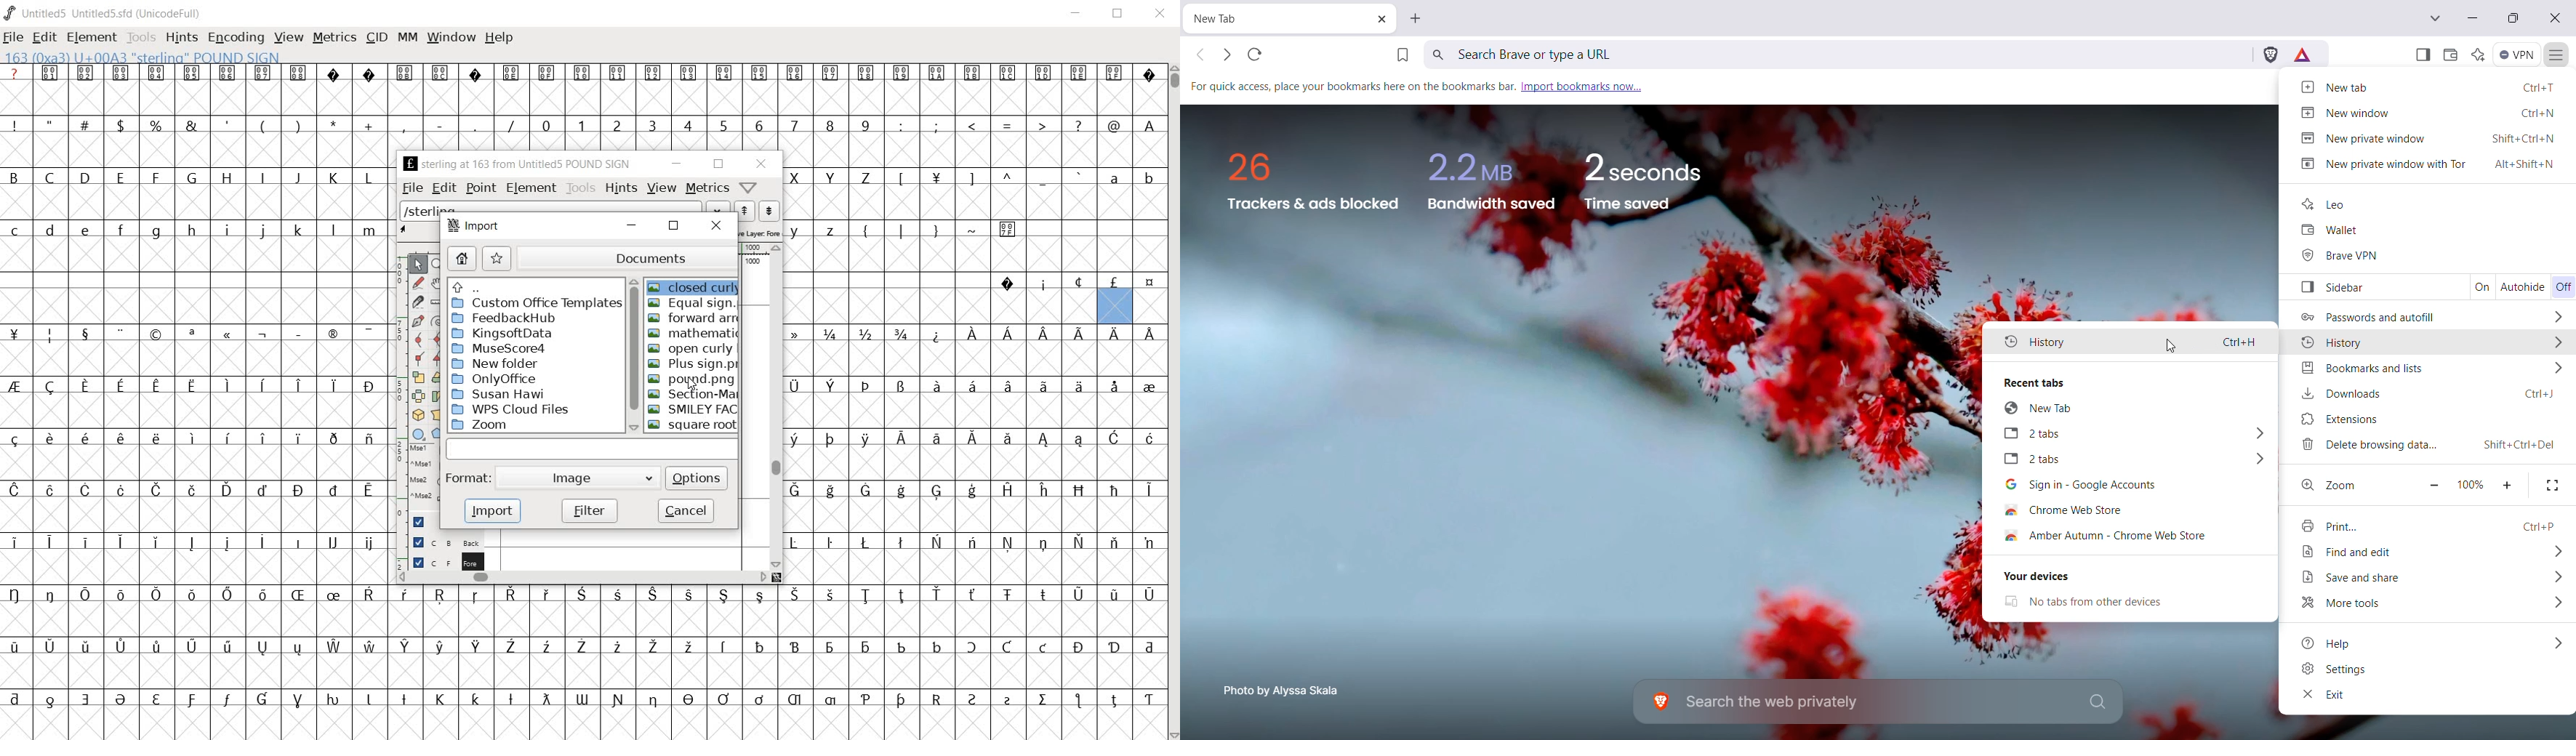 The image size is (2576, 756). Describe the element at coordinates (900, 646) in the screenshot. I see `Symbol` at that location.